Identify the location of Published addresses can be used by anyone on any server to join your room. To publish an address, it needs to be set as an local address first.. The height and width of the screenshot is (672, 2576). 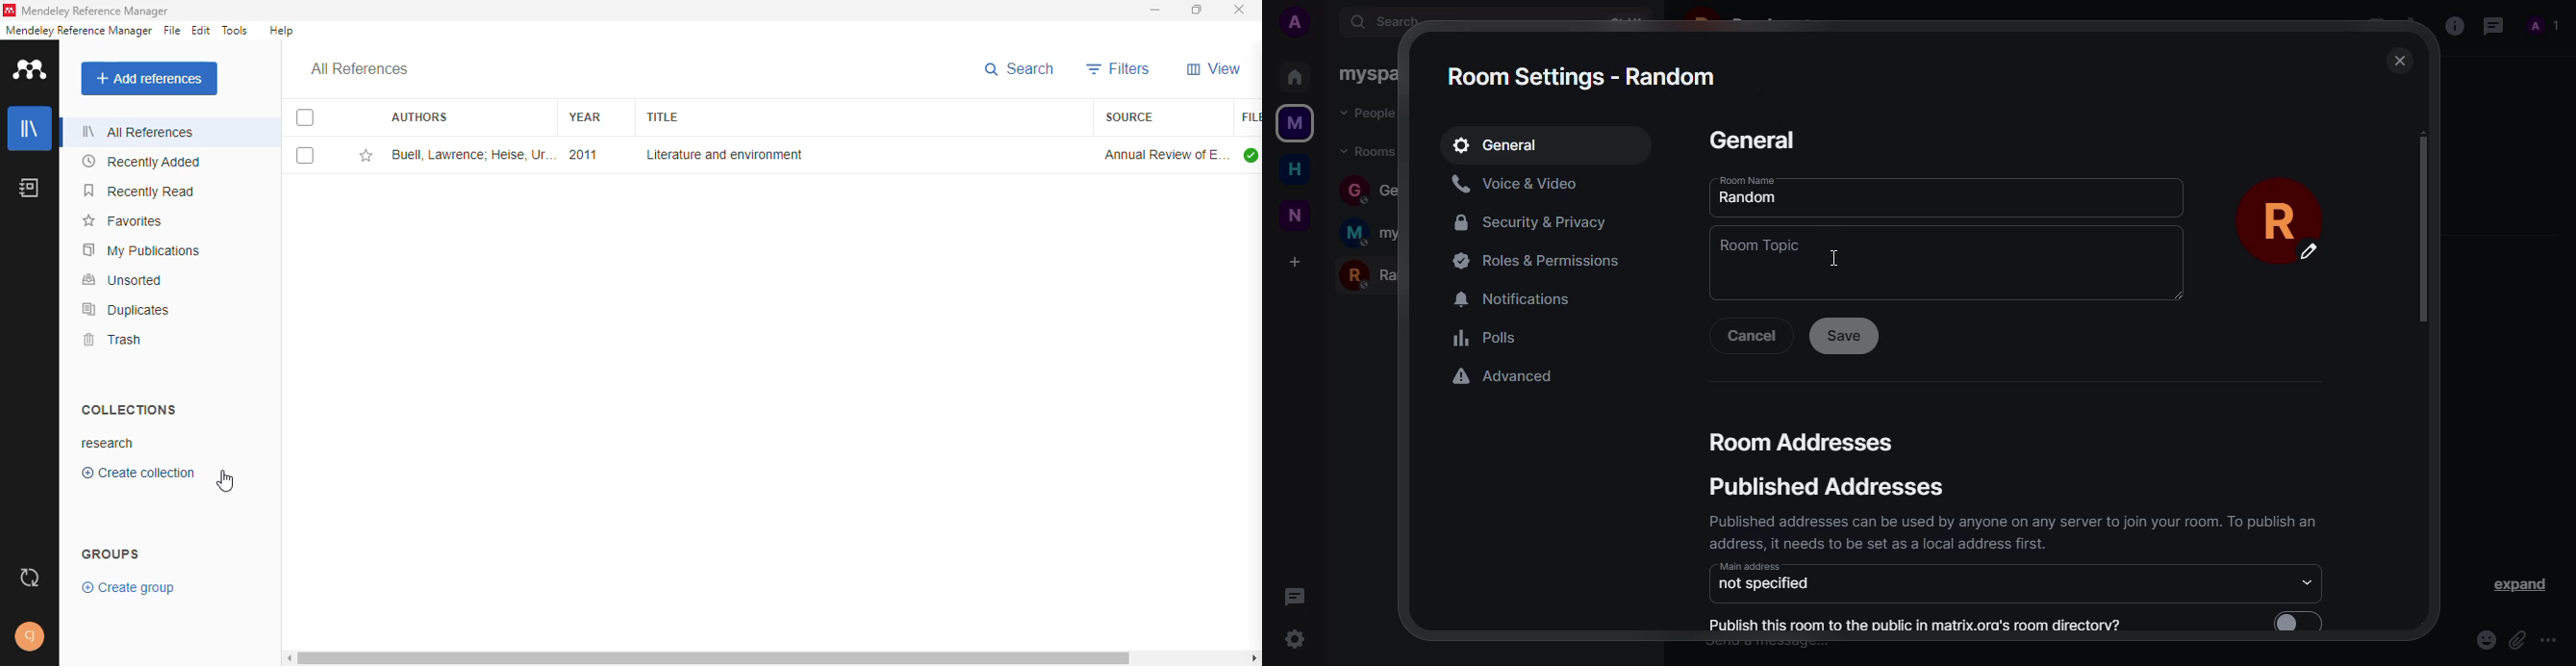
(2010, 532).